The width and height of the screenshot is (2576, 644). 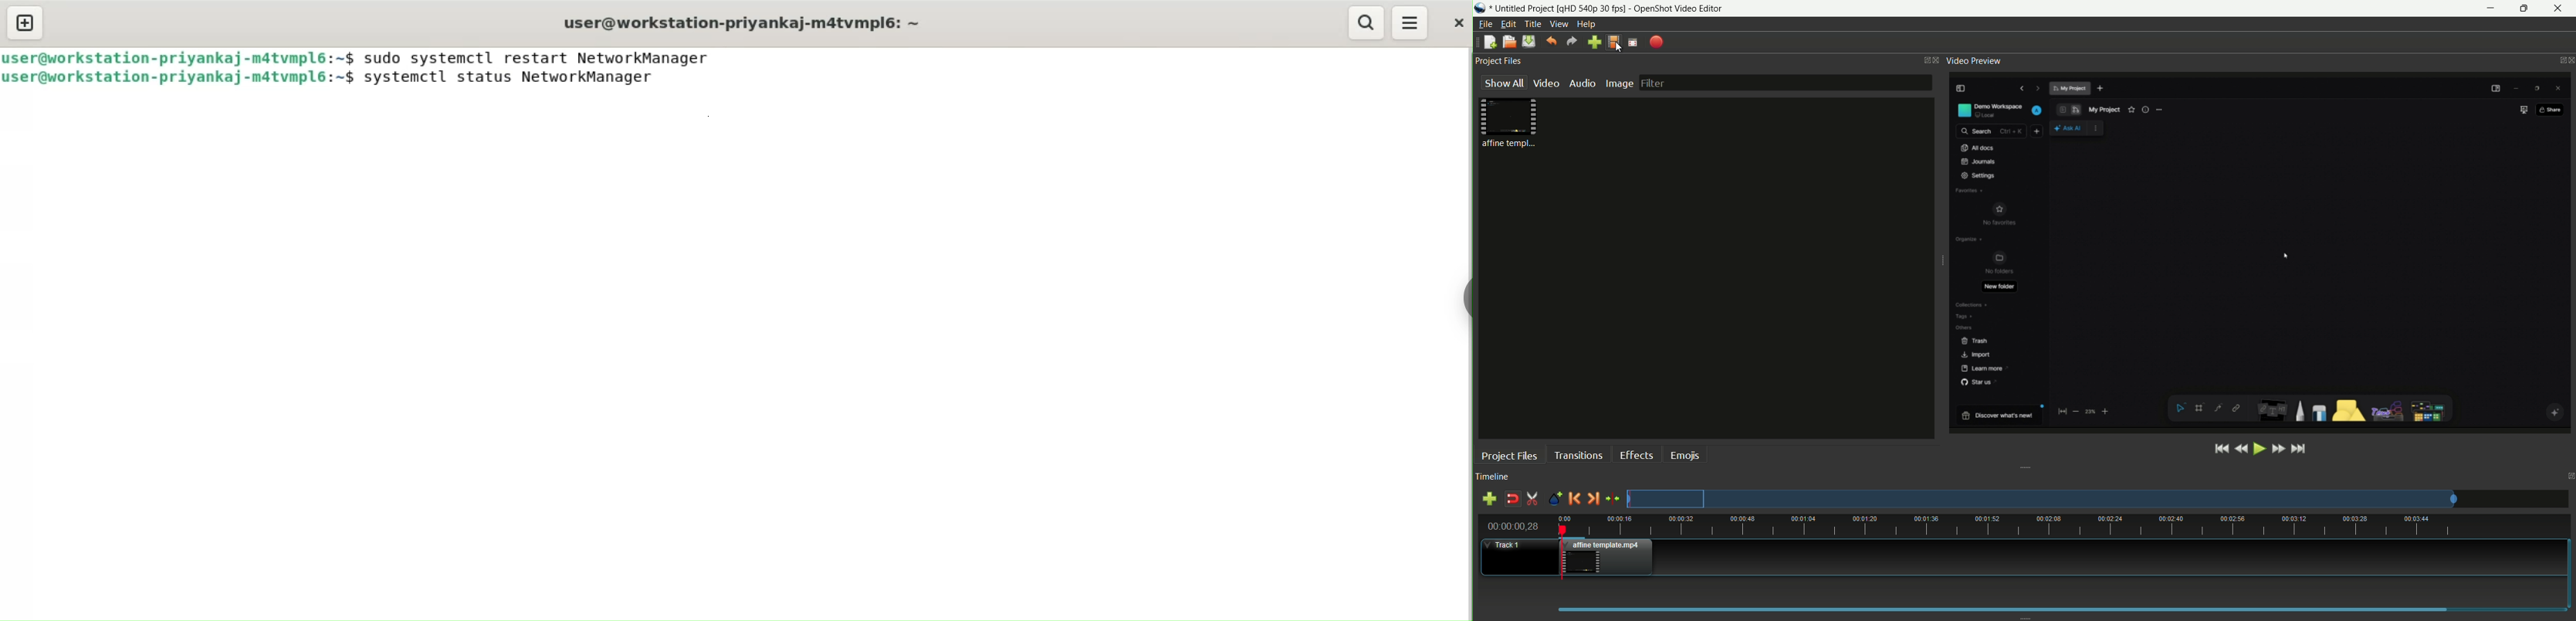 What do you see at coordinates (1550, 41) in the screenshot?
I see `undo` at bounding box center [1550, 41].